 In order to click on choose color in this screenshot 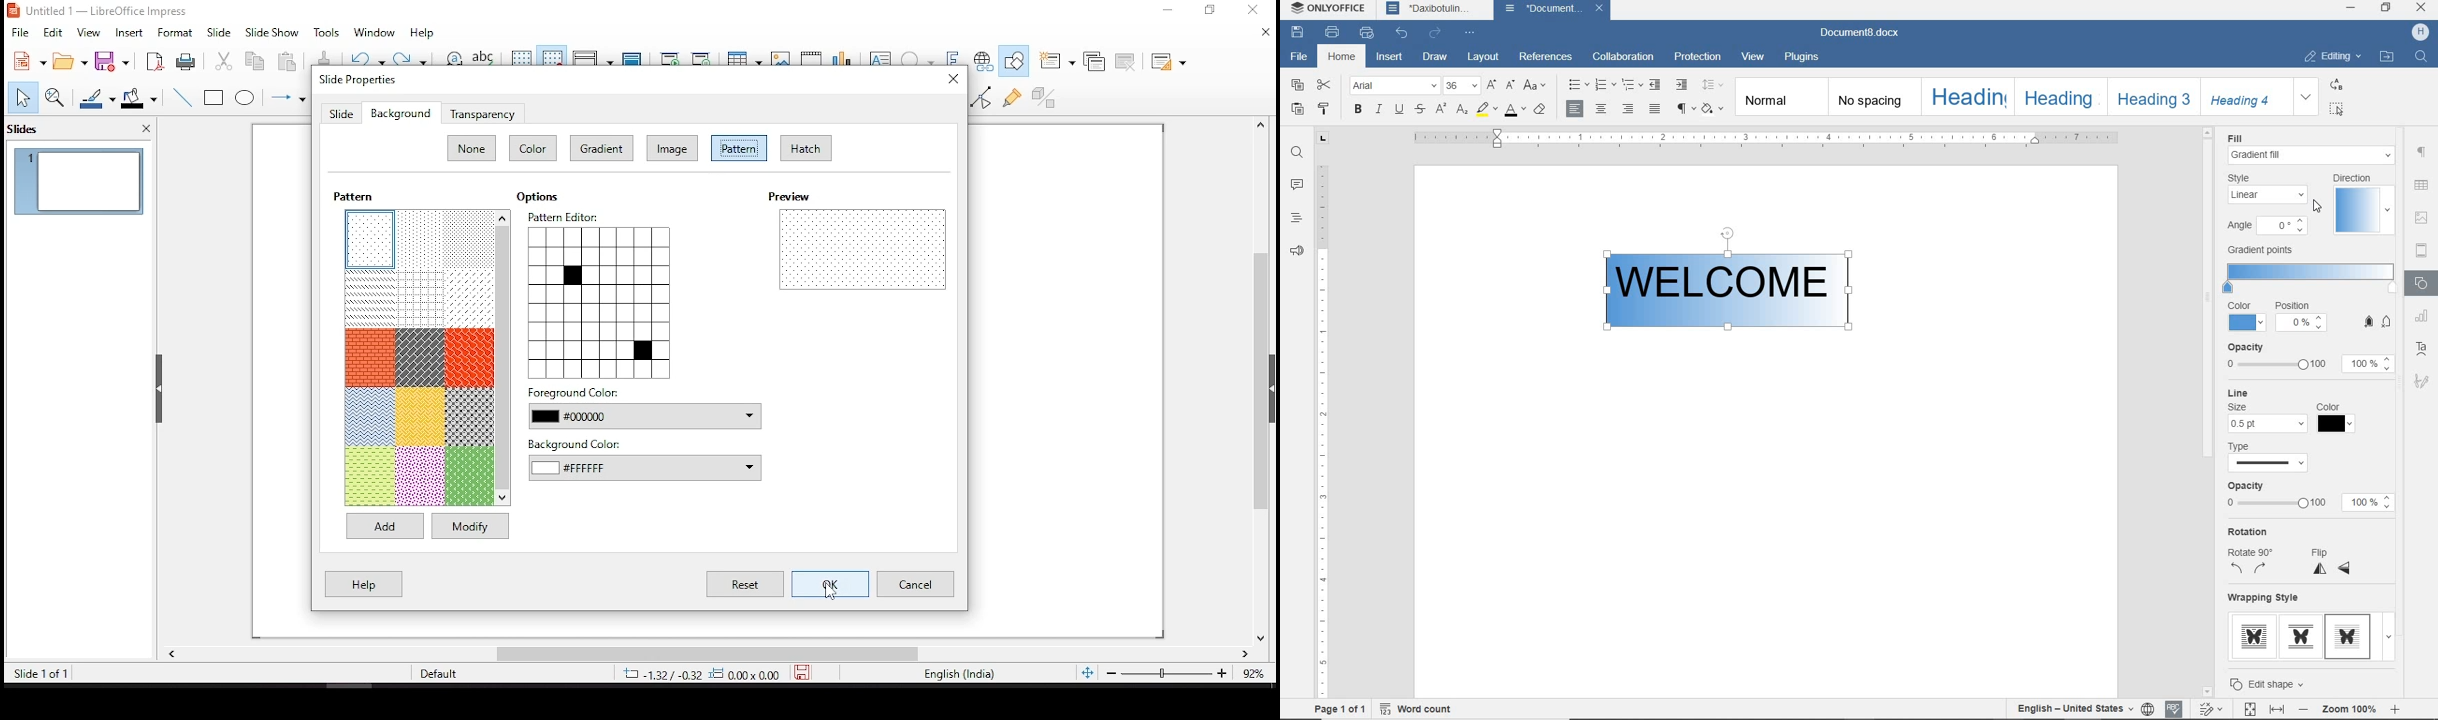, I will do `click(2337, 424)`.